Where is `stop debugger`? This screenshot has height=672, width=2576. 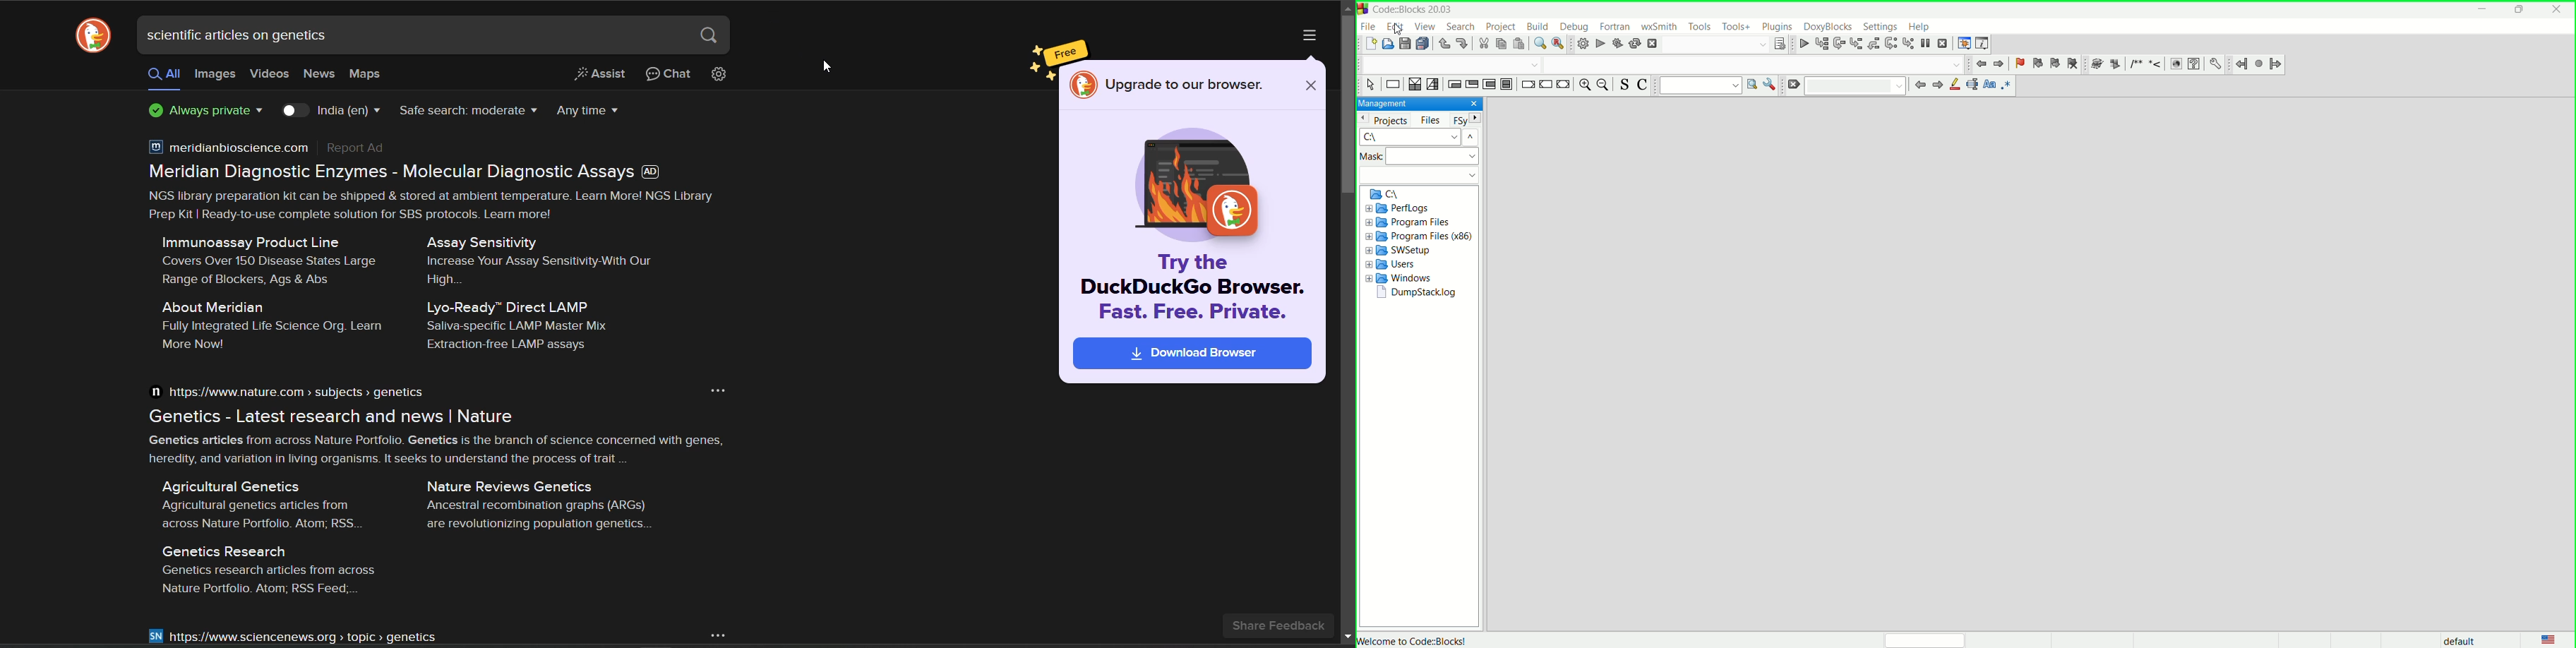
stop debugger is located at coordinates (1945, 44).